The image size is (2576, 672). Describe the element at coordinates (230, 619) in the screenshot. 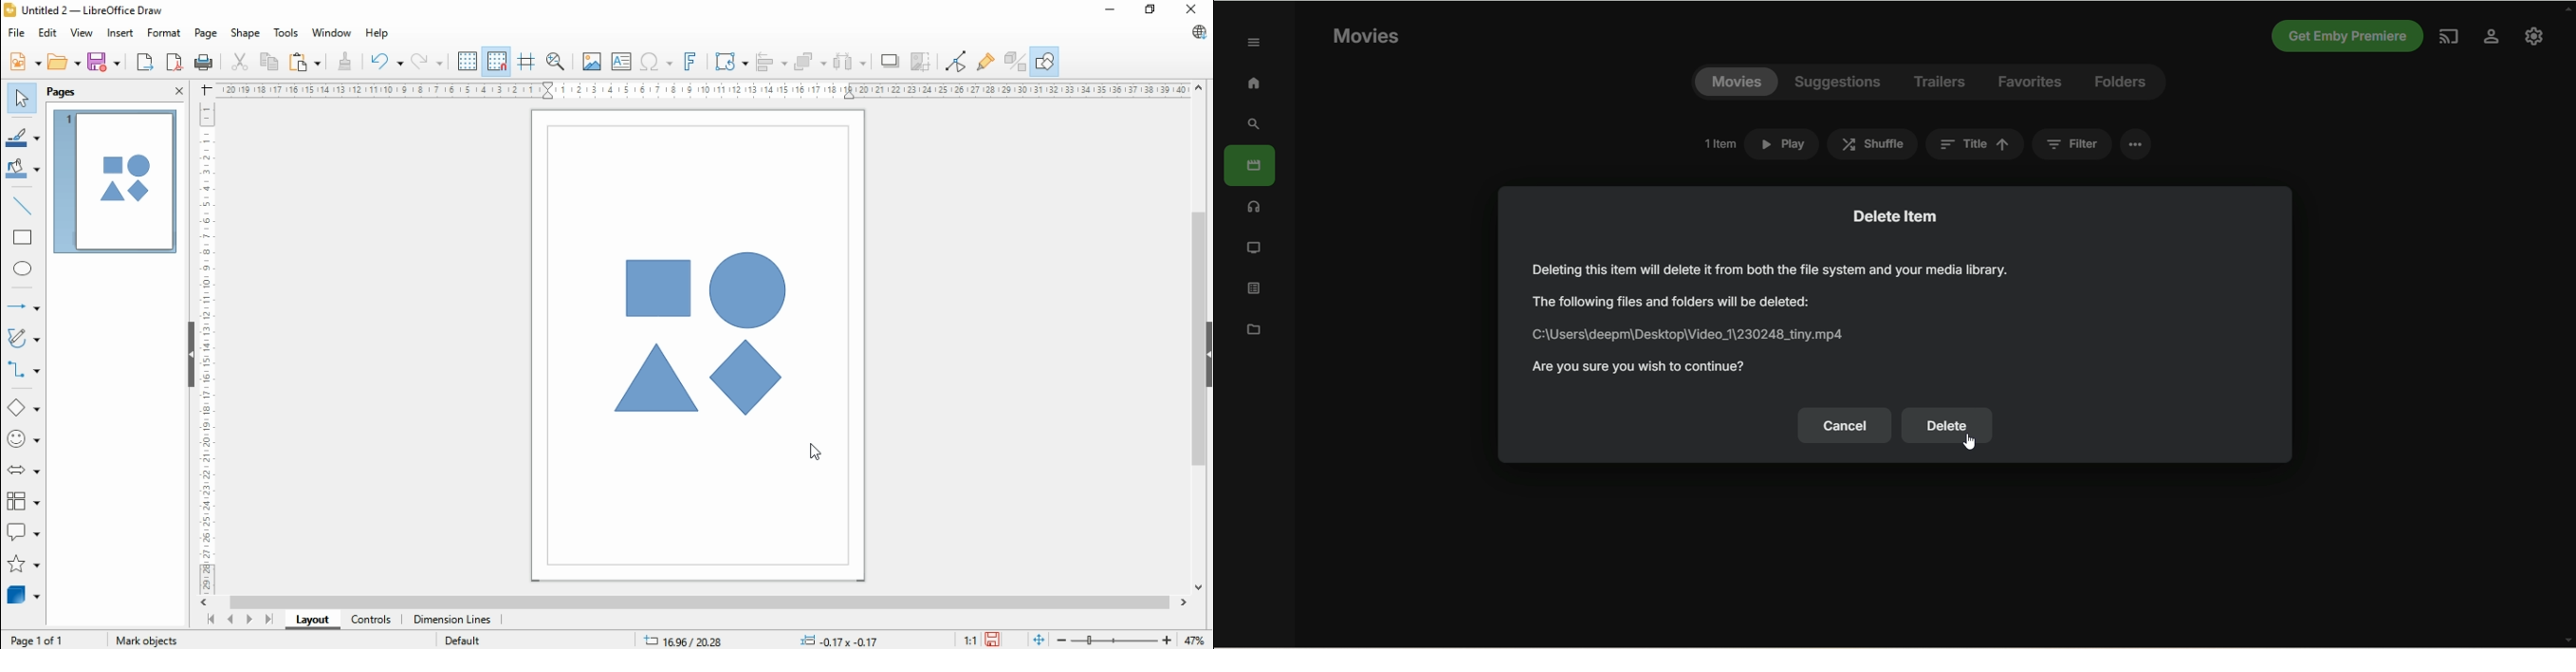

I see `previous page` at that location.